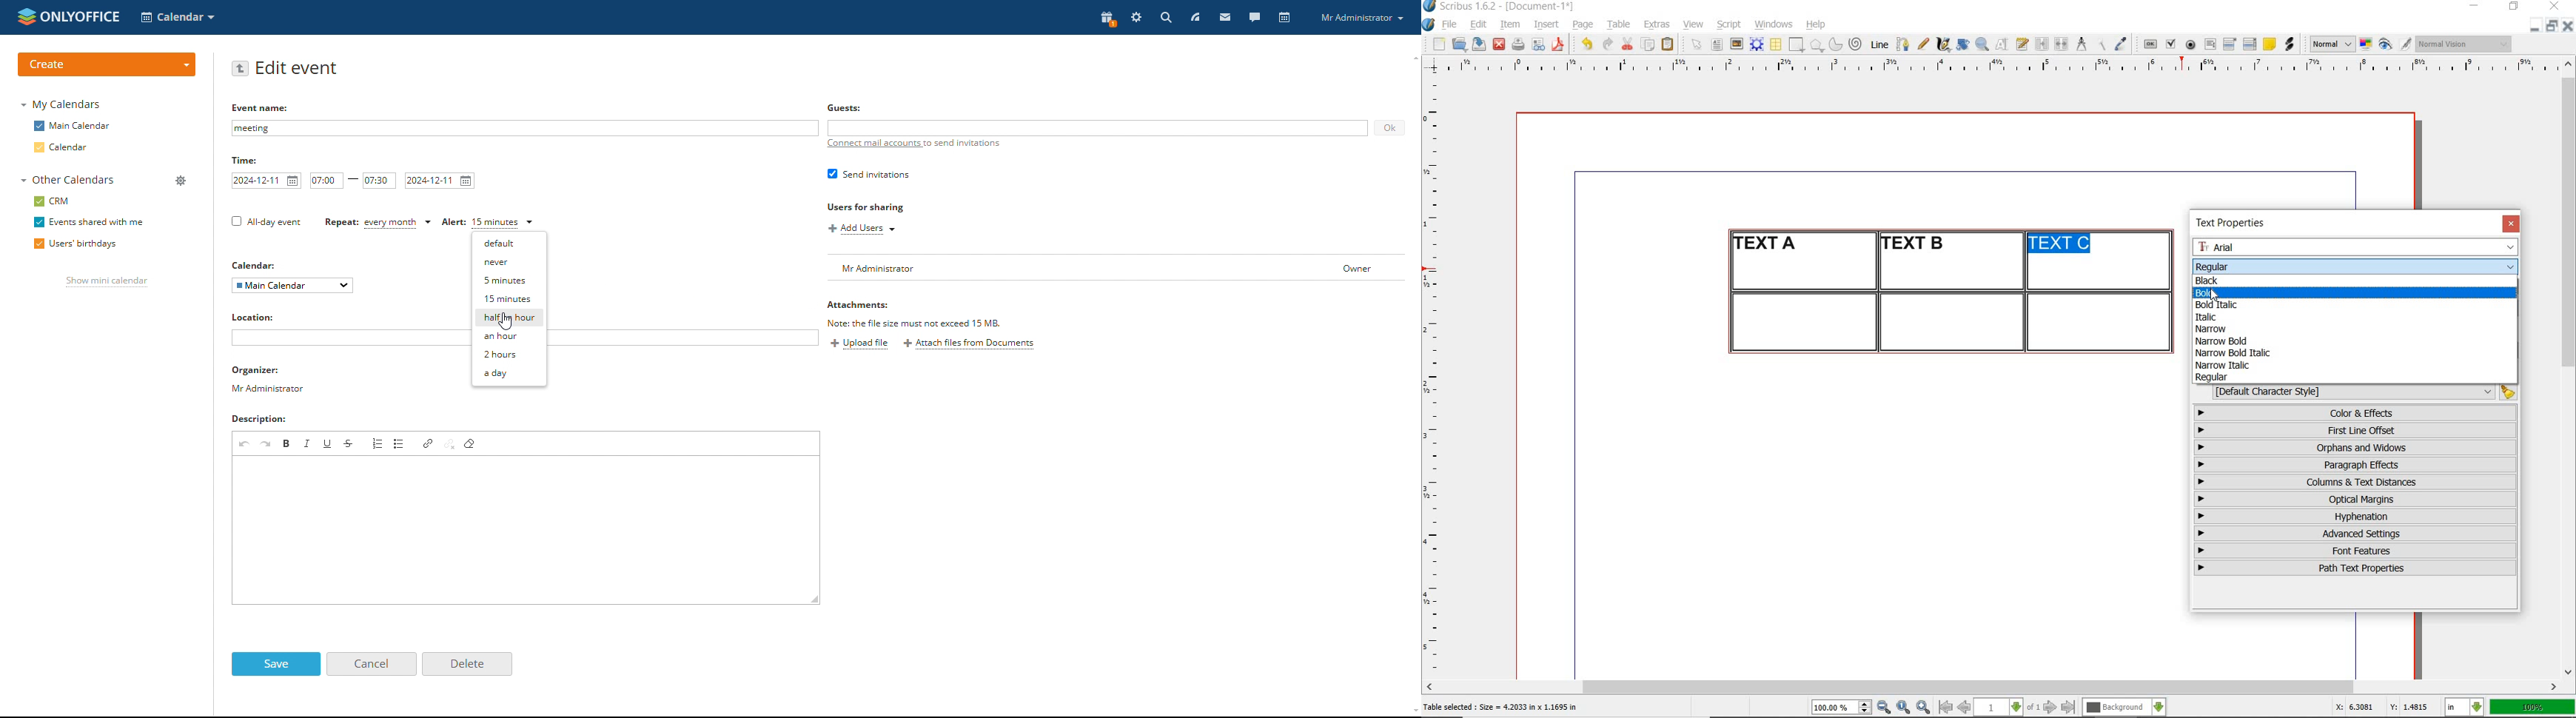  Describe the element at coordinates (52, 201) in the screenshot. I see `crm` at that location.